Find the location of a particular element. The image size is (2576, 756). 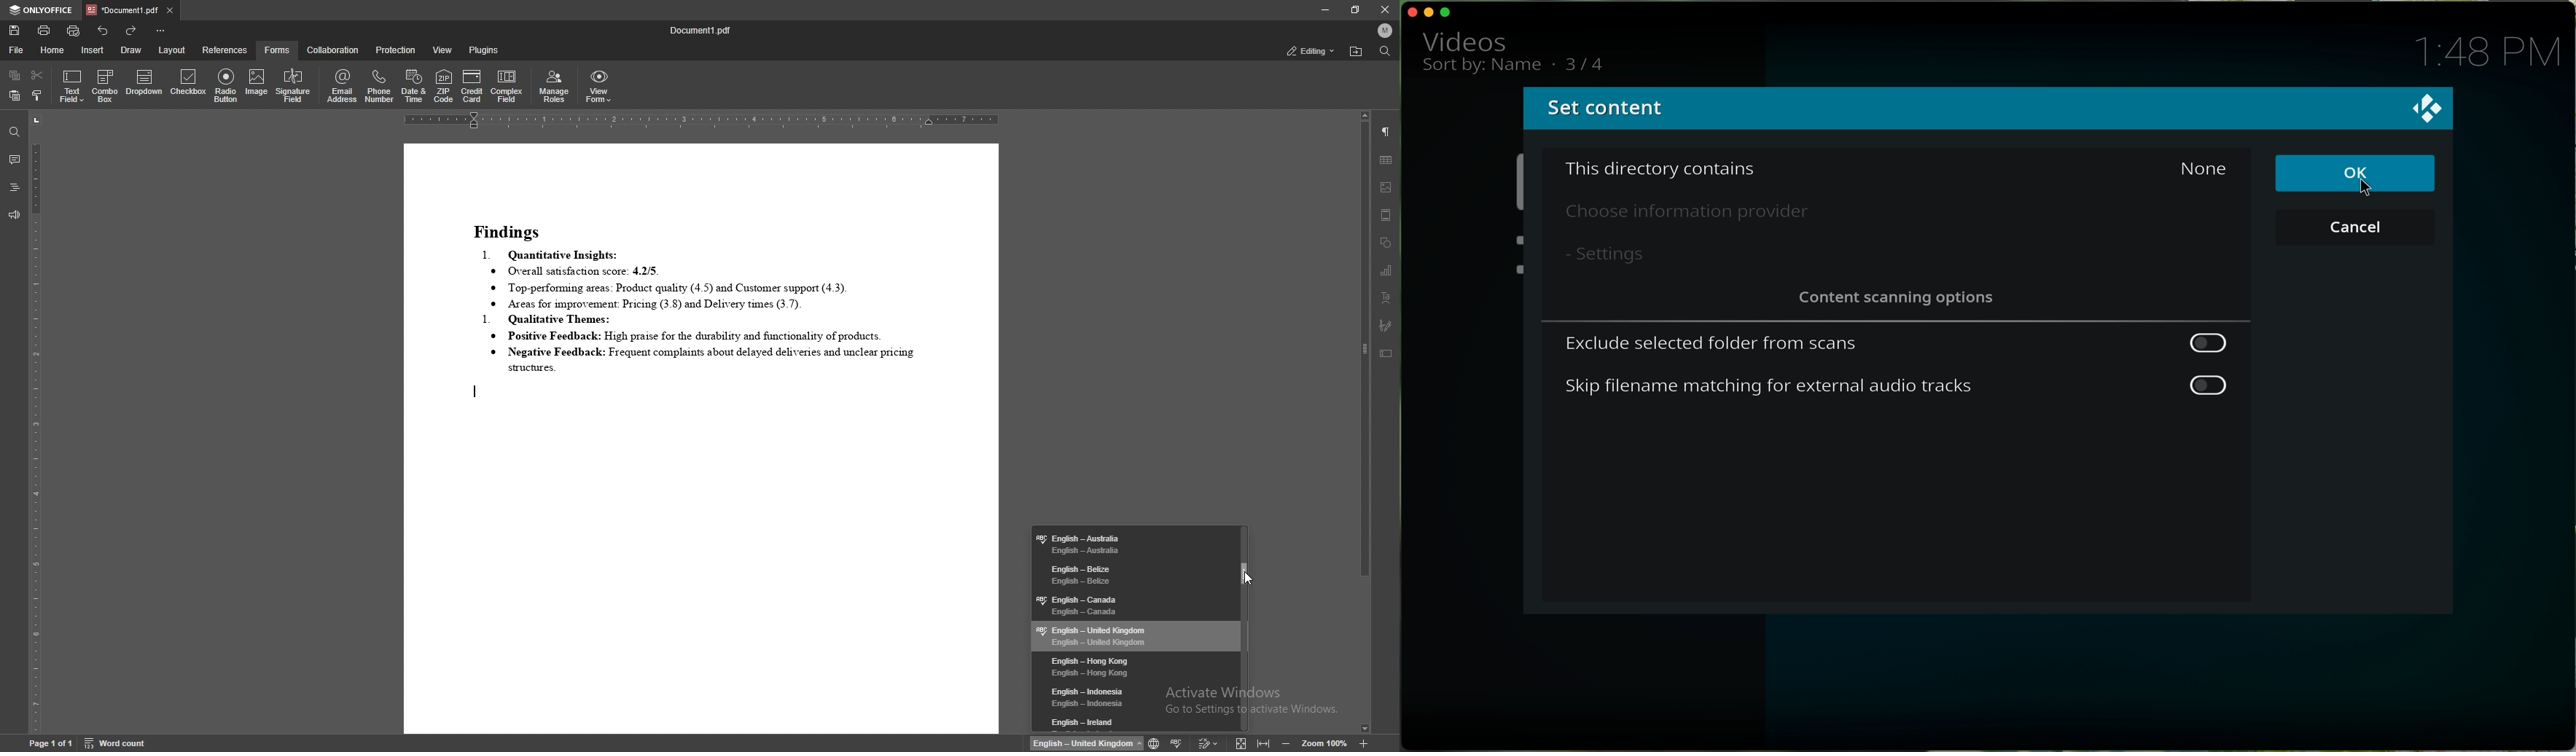

plugins is located at coordinates (484, 50).